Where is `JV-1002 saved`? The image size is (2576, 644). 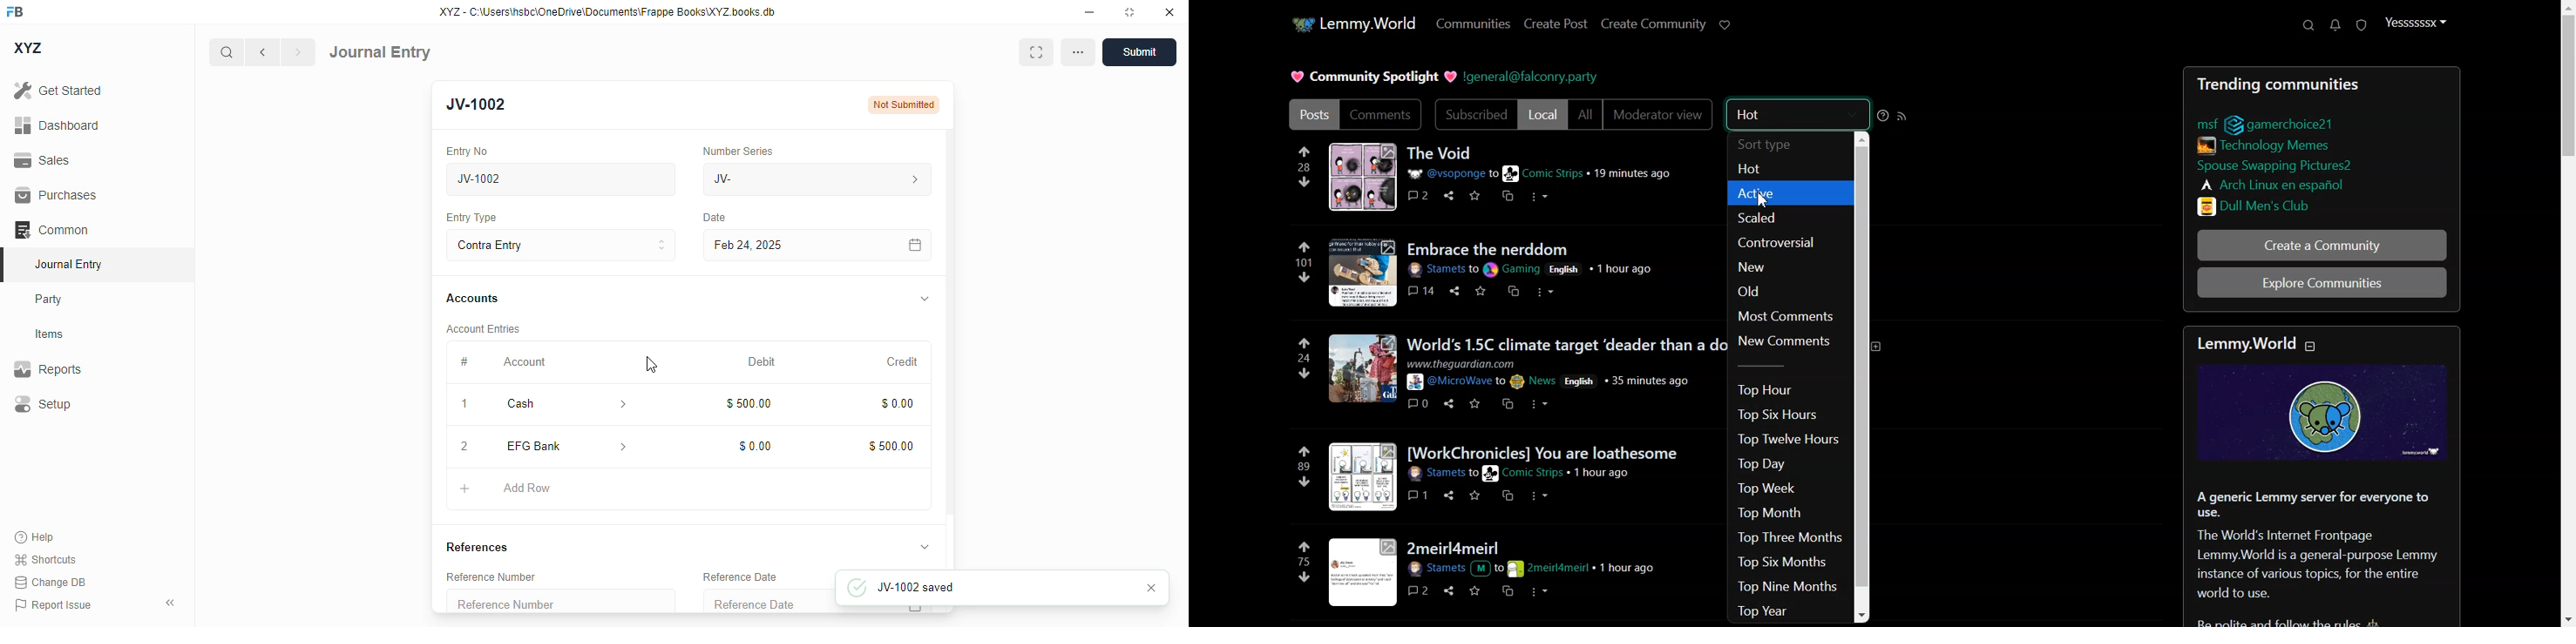 JV-1002 saved is located at coordinates (977, 587).